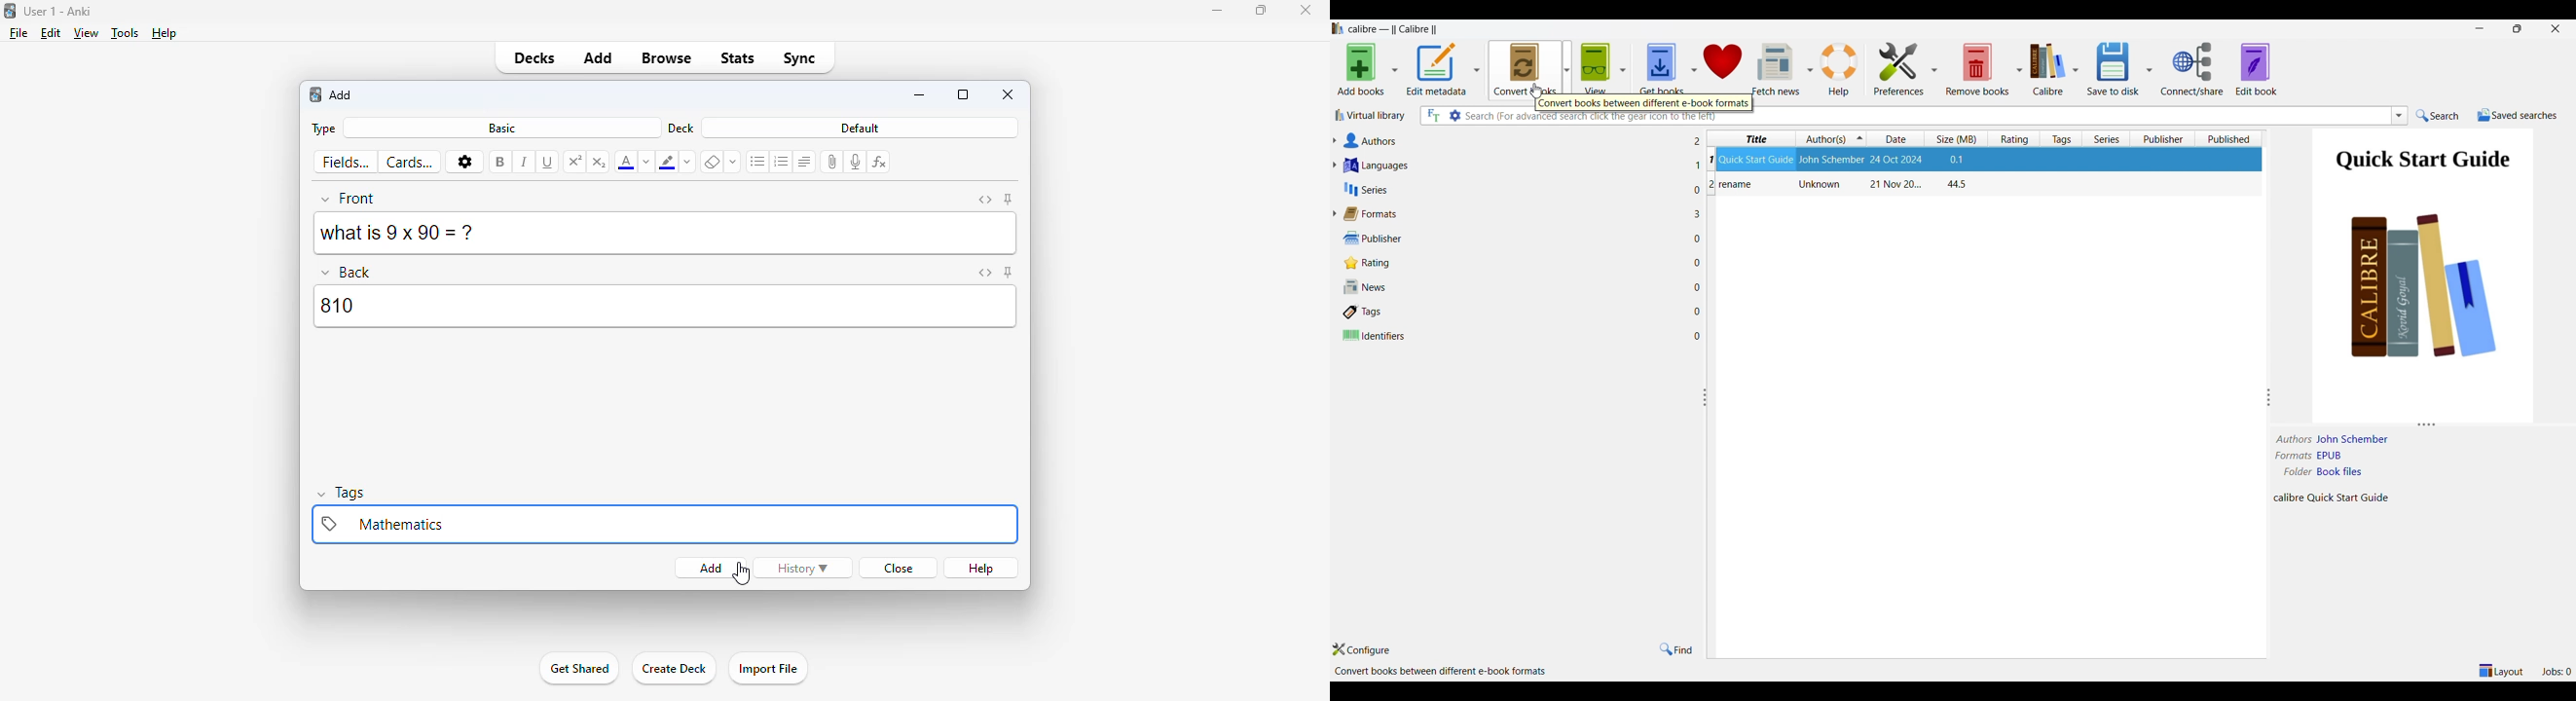 The height and width of the screenshot is (728, 2576). Describe the element at coordinates (881, 162) in the screenshot. I see `equations` at that location.